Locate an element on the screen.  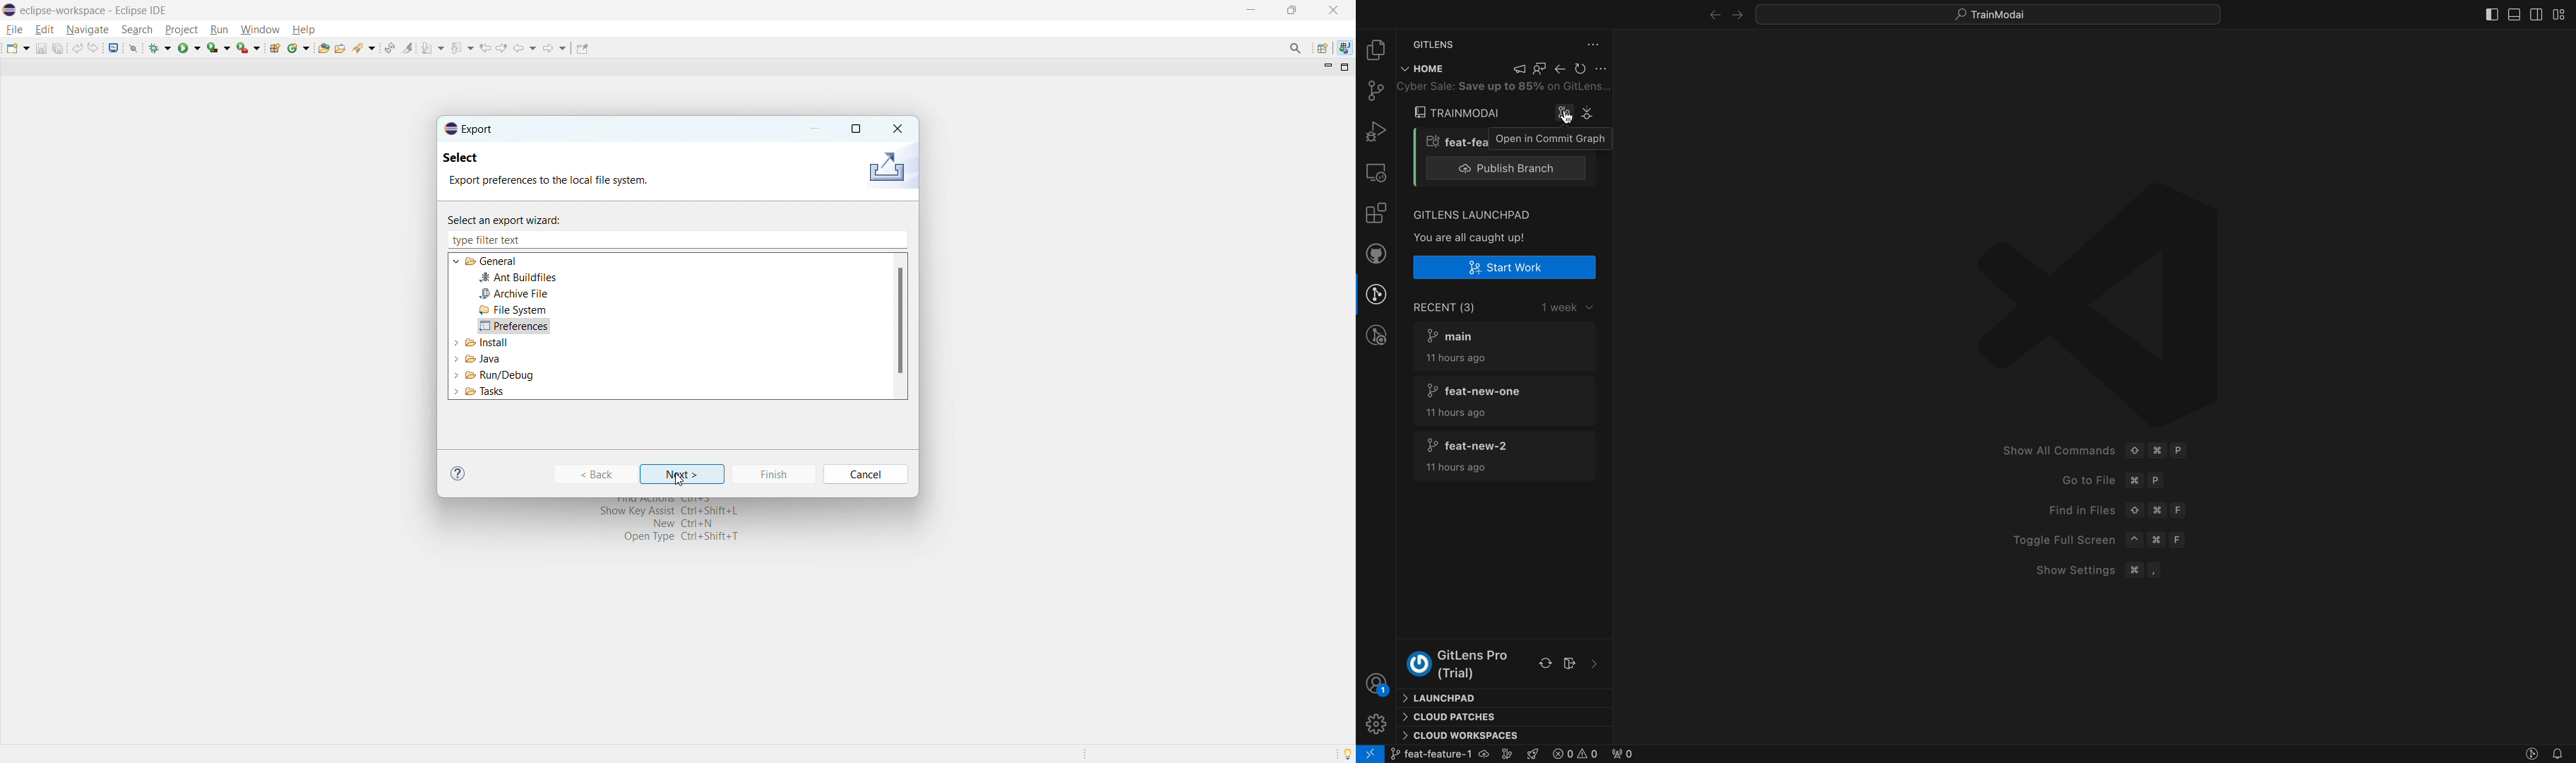
Select an export wizard is located at coordinates (514, 218).